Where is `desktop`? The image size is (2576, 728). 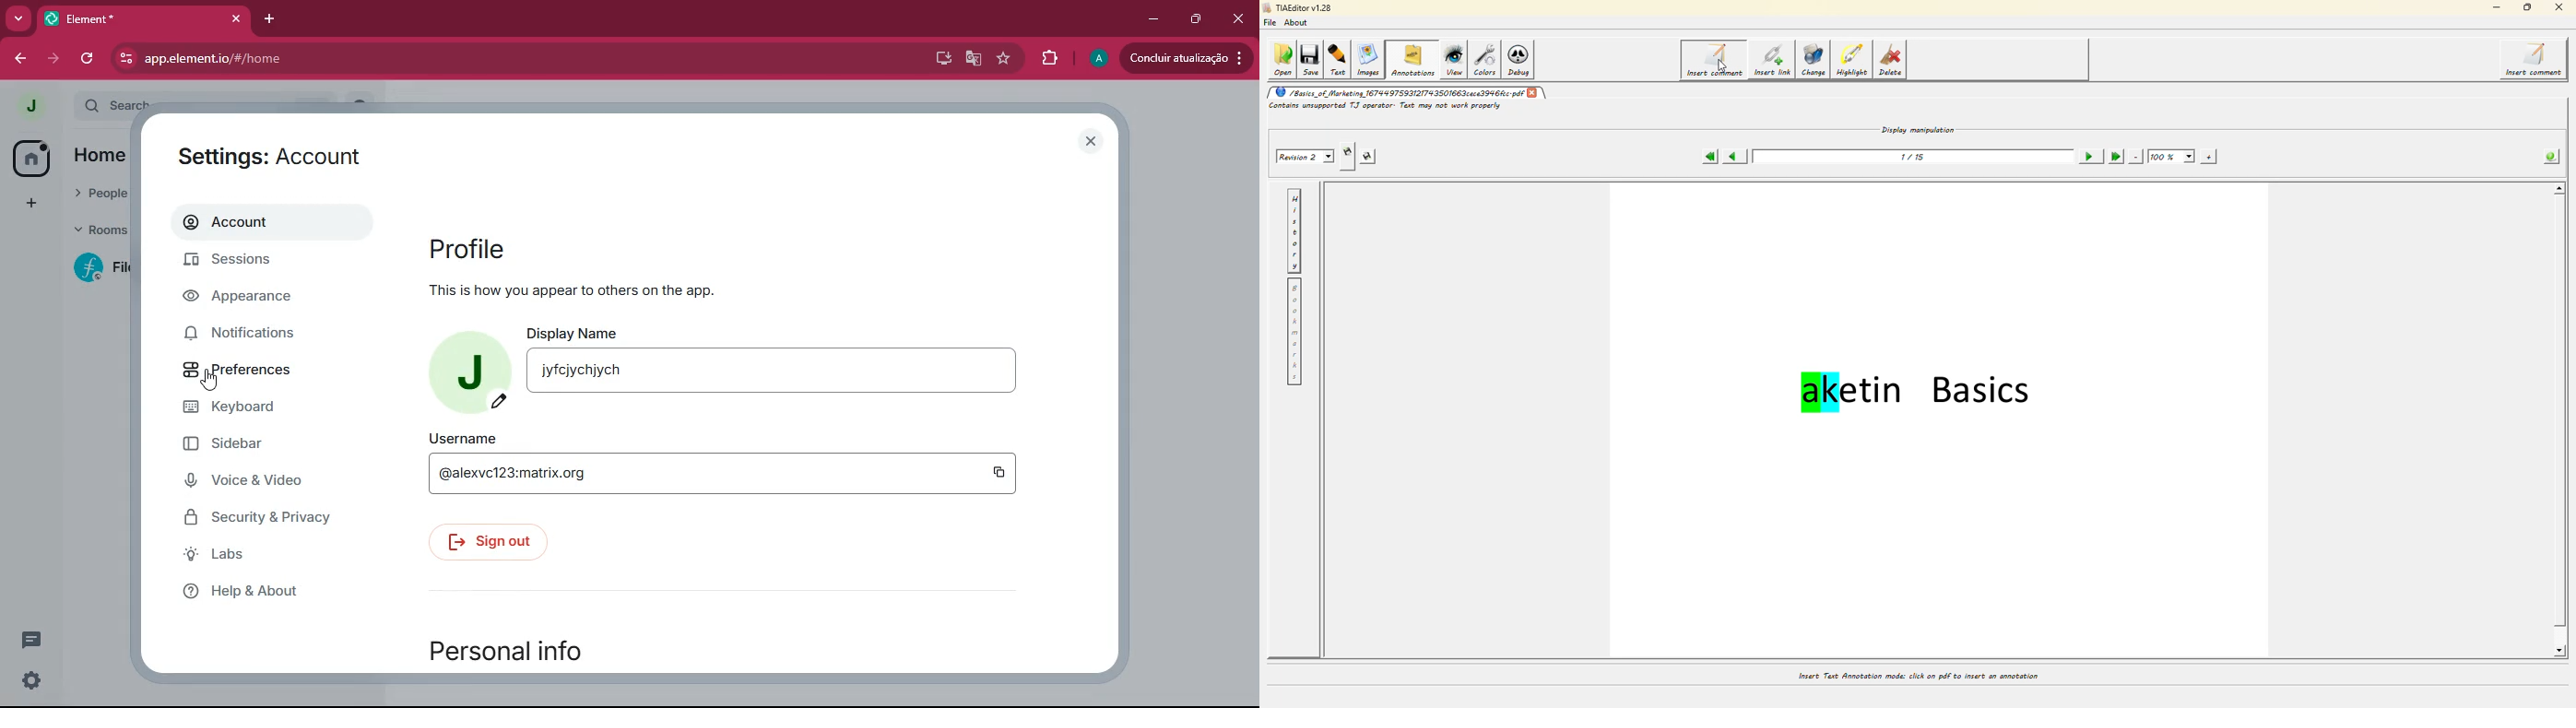 desktop is located at coordinates (940, 57).